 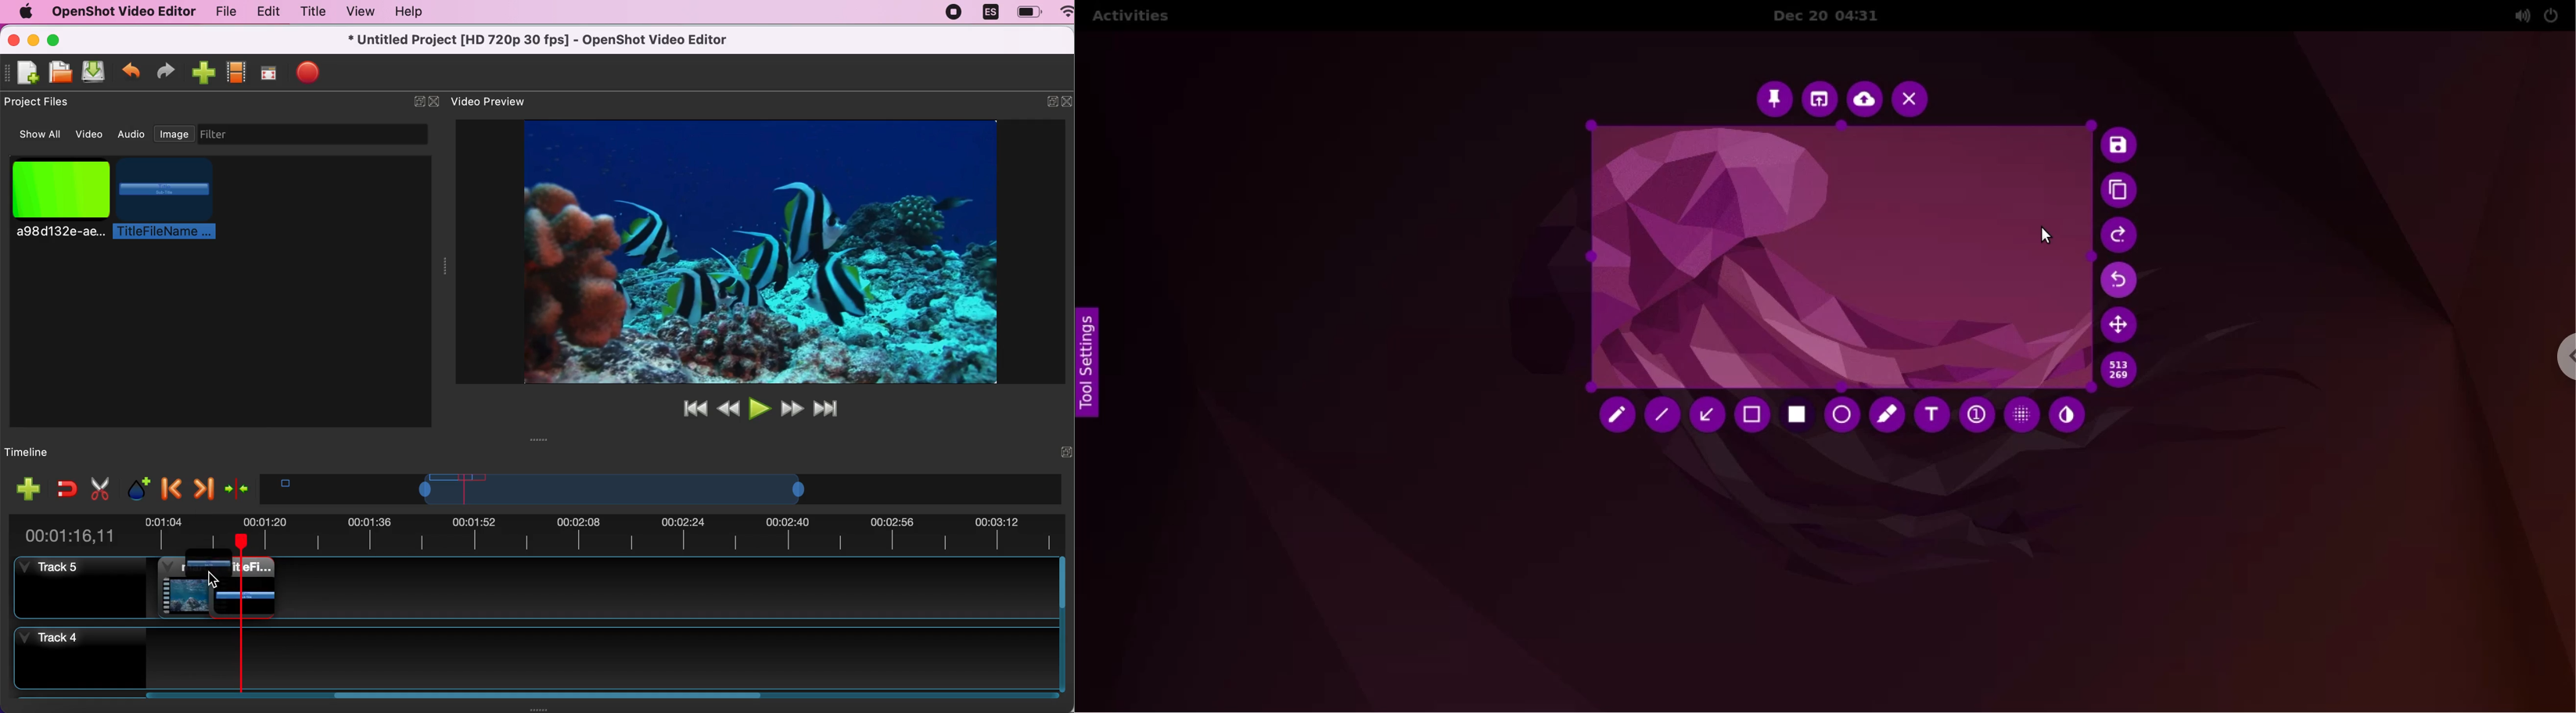 I want to click on minimize, so click(x=1045, y=103).